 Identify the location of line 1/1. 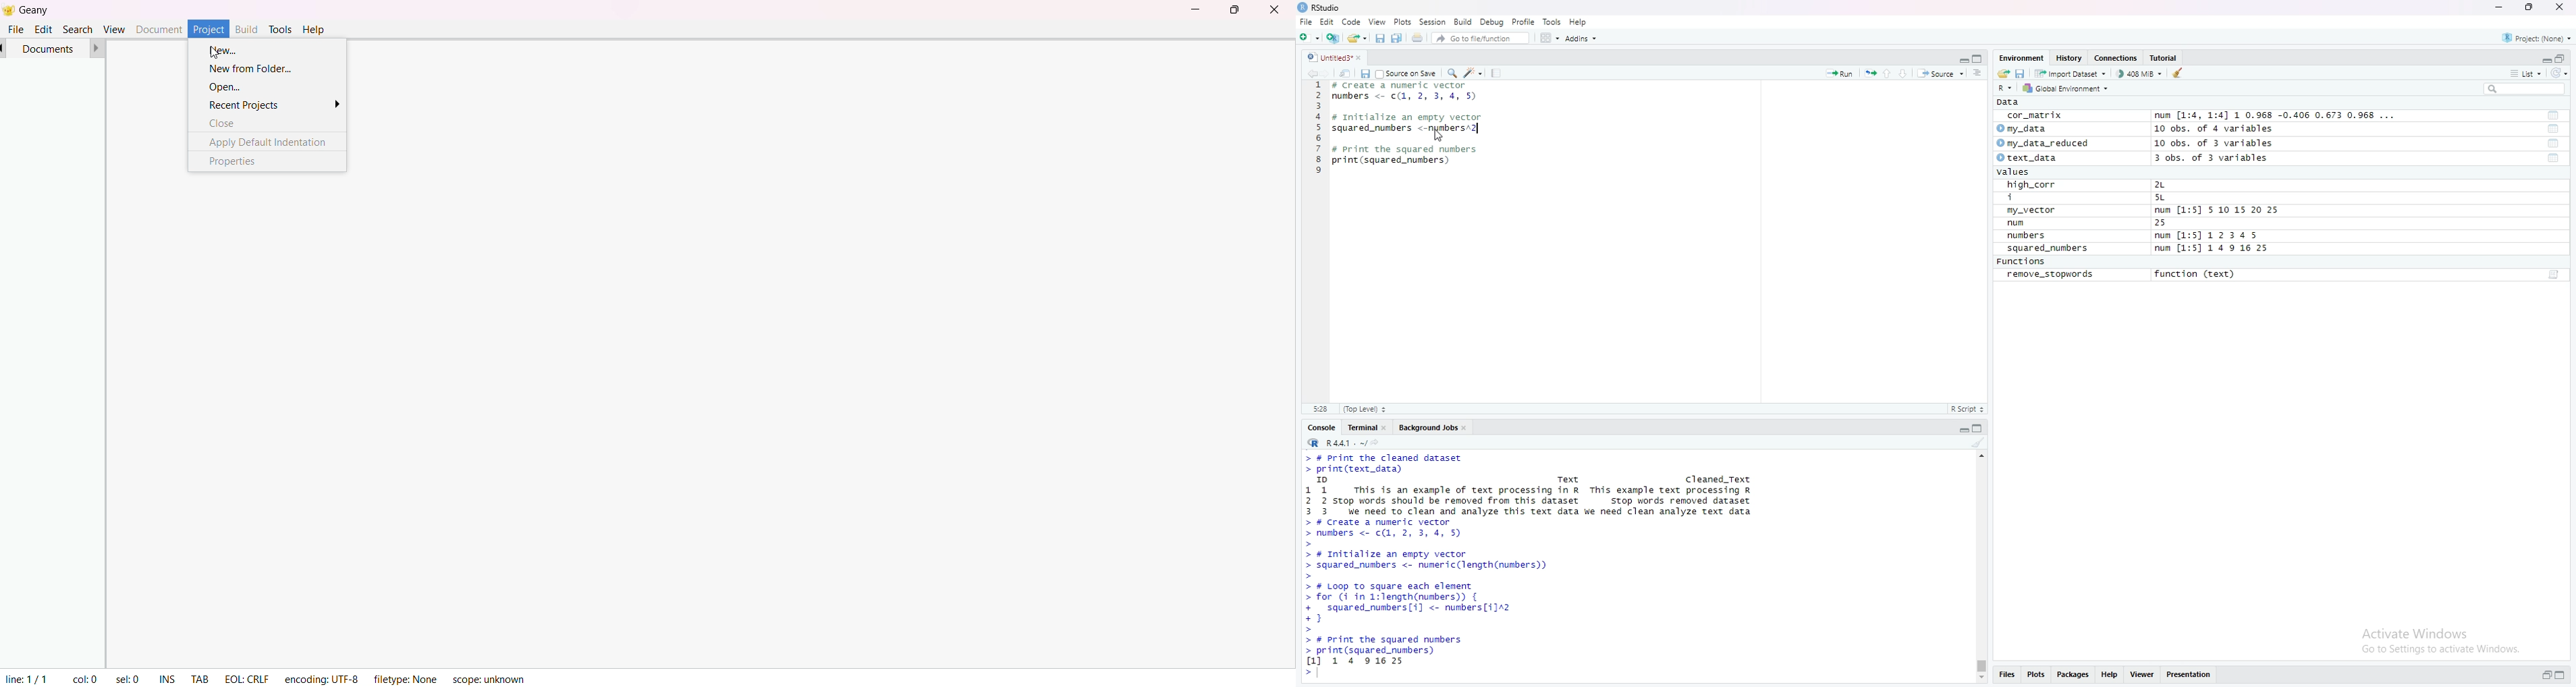
(25, 677).